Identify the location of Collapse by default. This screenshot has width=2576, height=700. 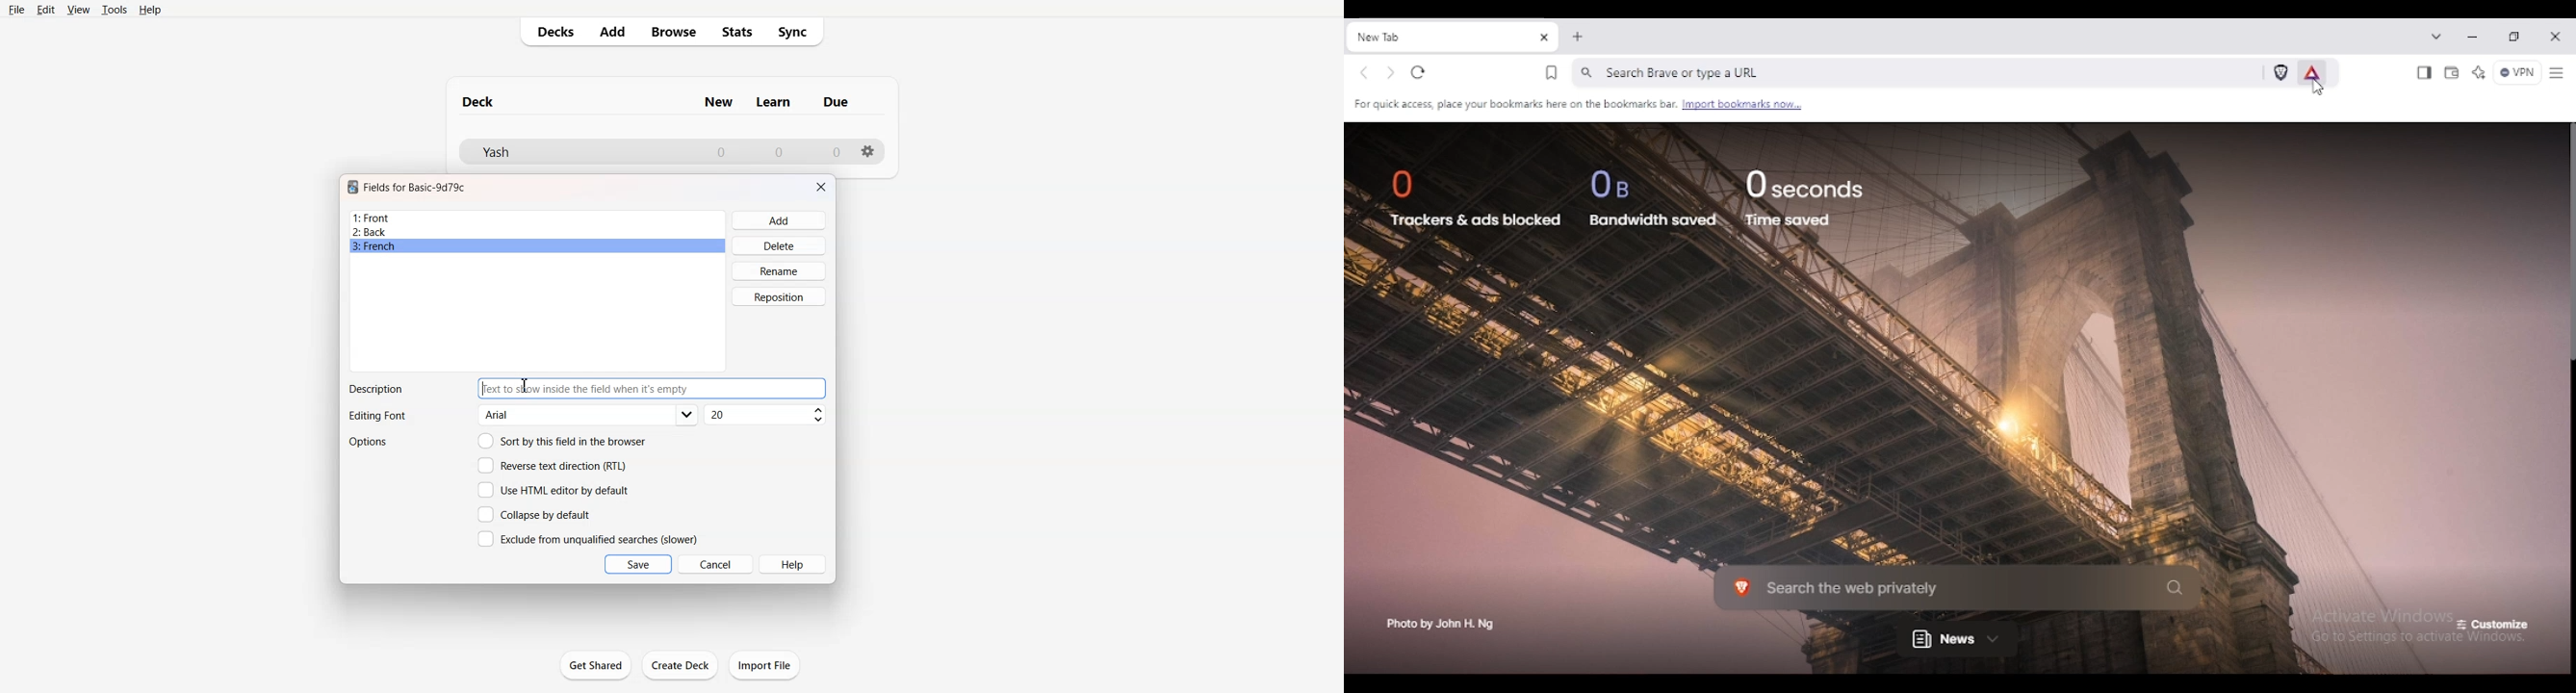
(537, 514).